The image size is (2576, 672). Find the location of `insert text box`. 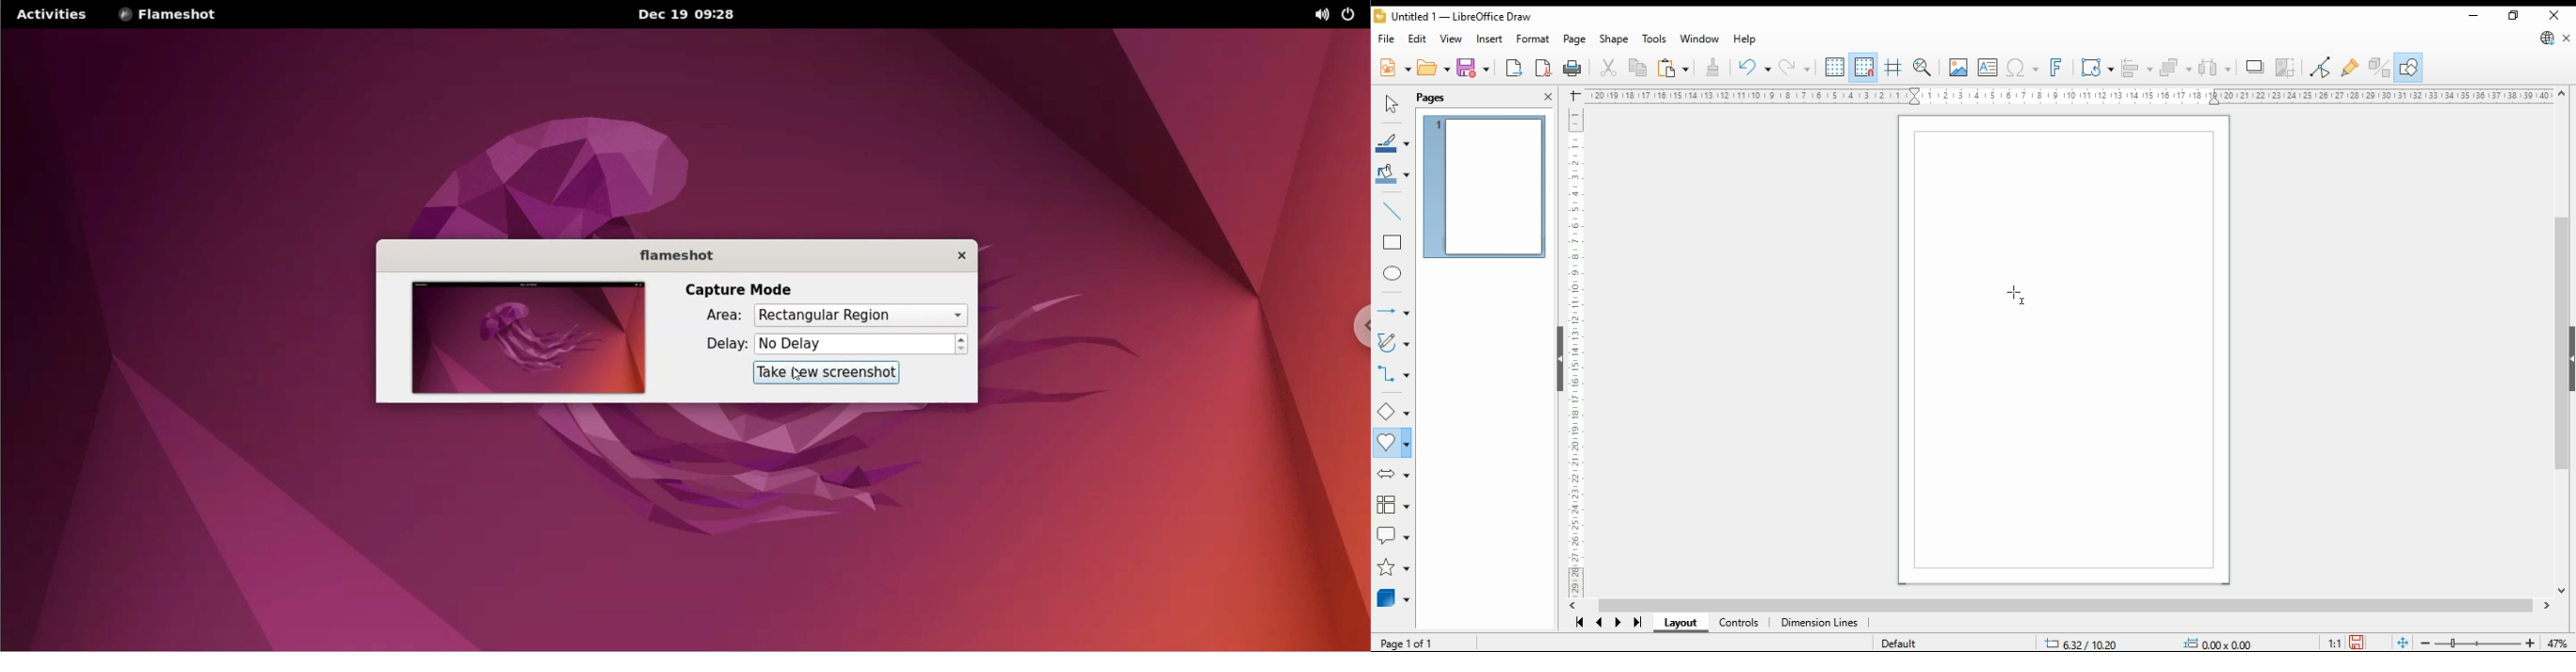

insert text box is located at coordinates (1988, 68).